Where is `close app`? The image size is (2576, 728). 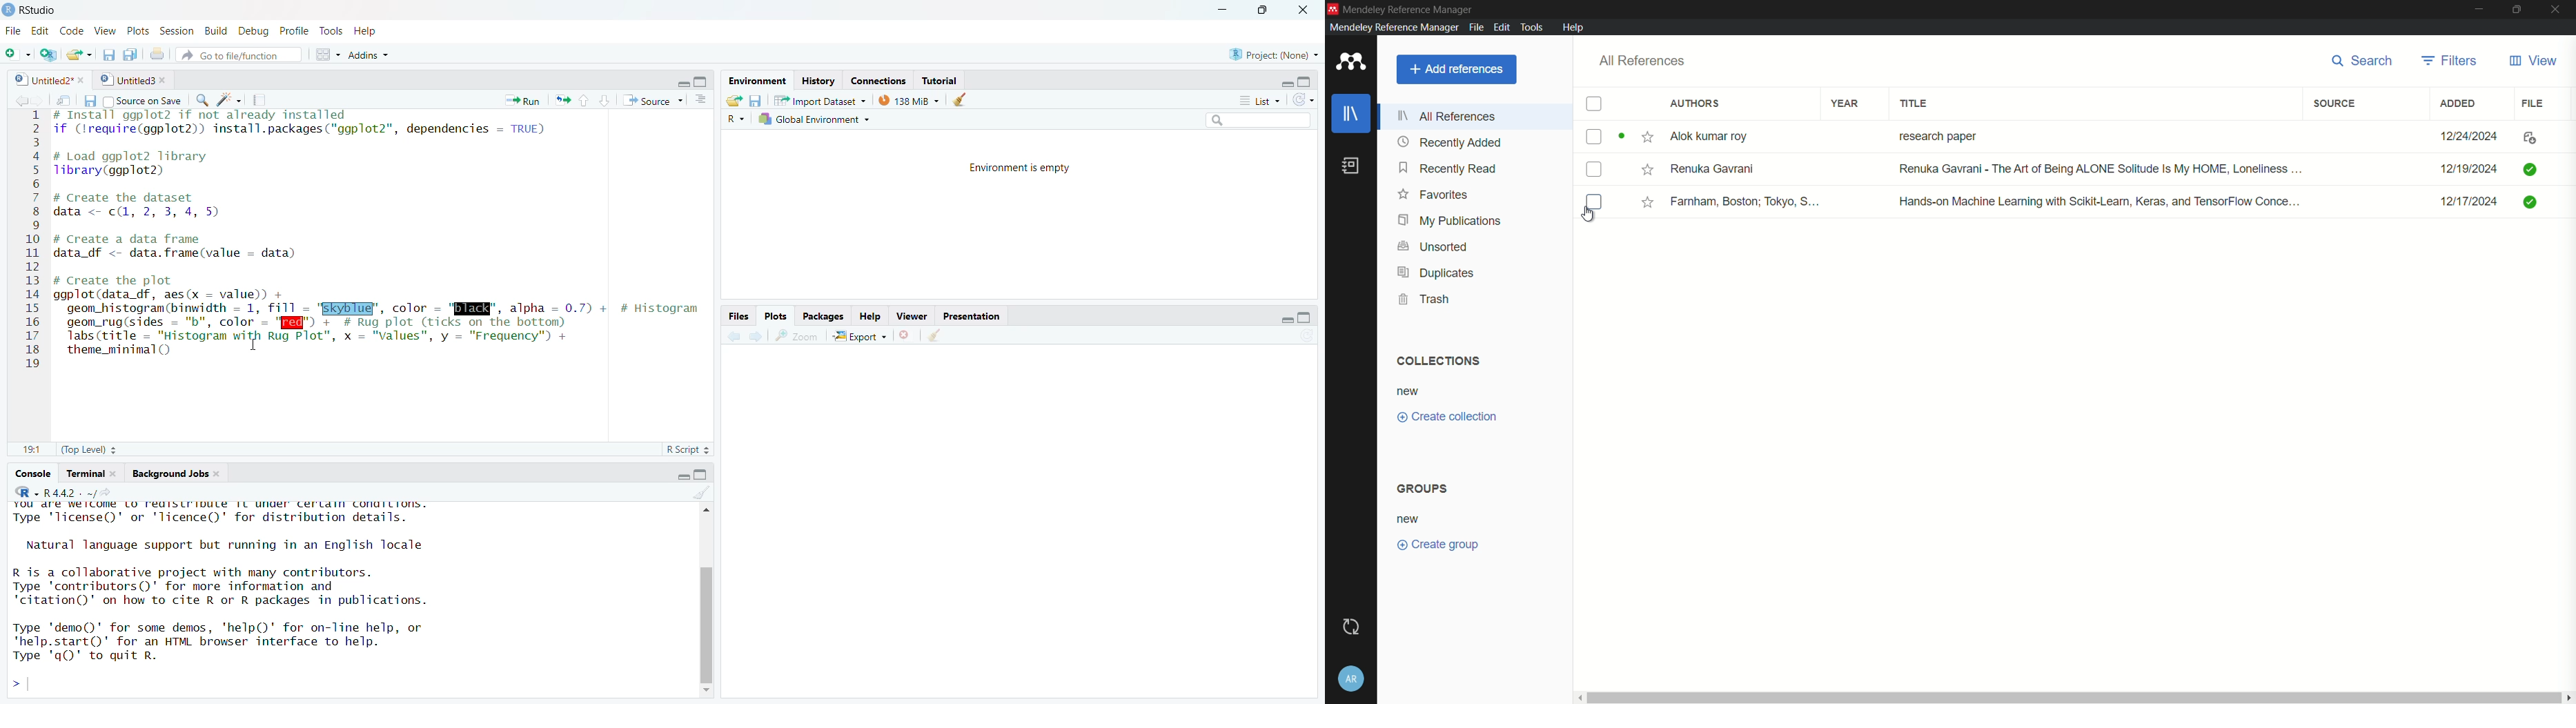
close app is located at coordinates (2557, 8).